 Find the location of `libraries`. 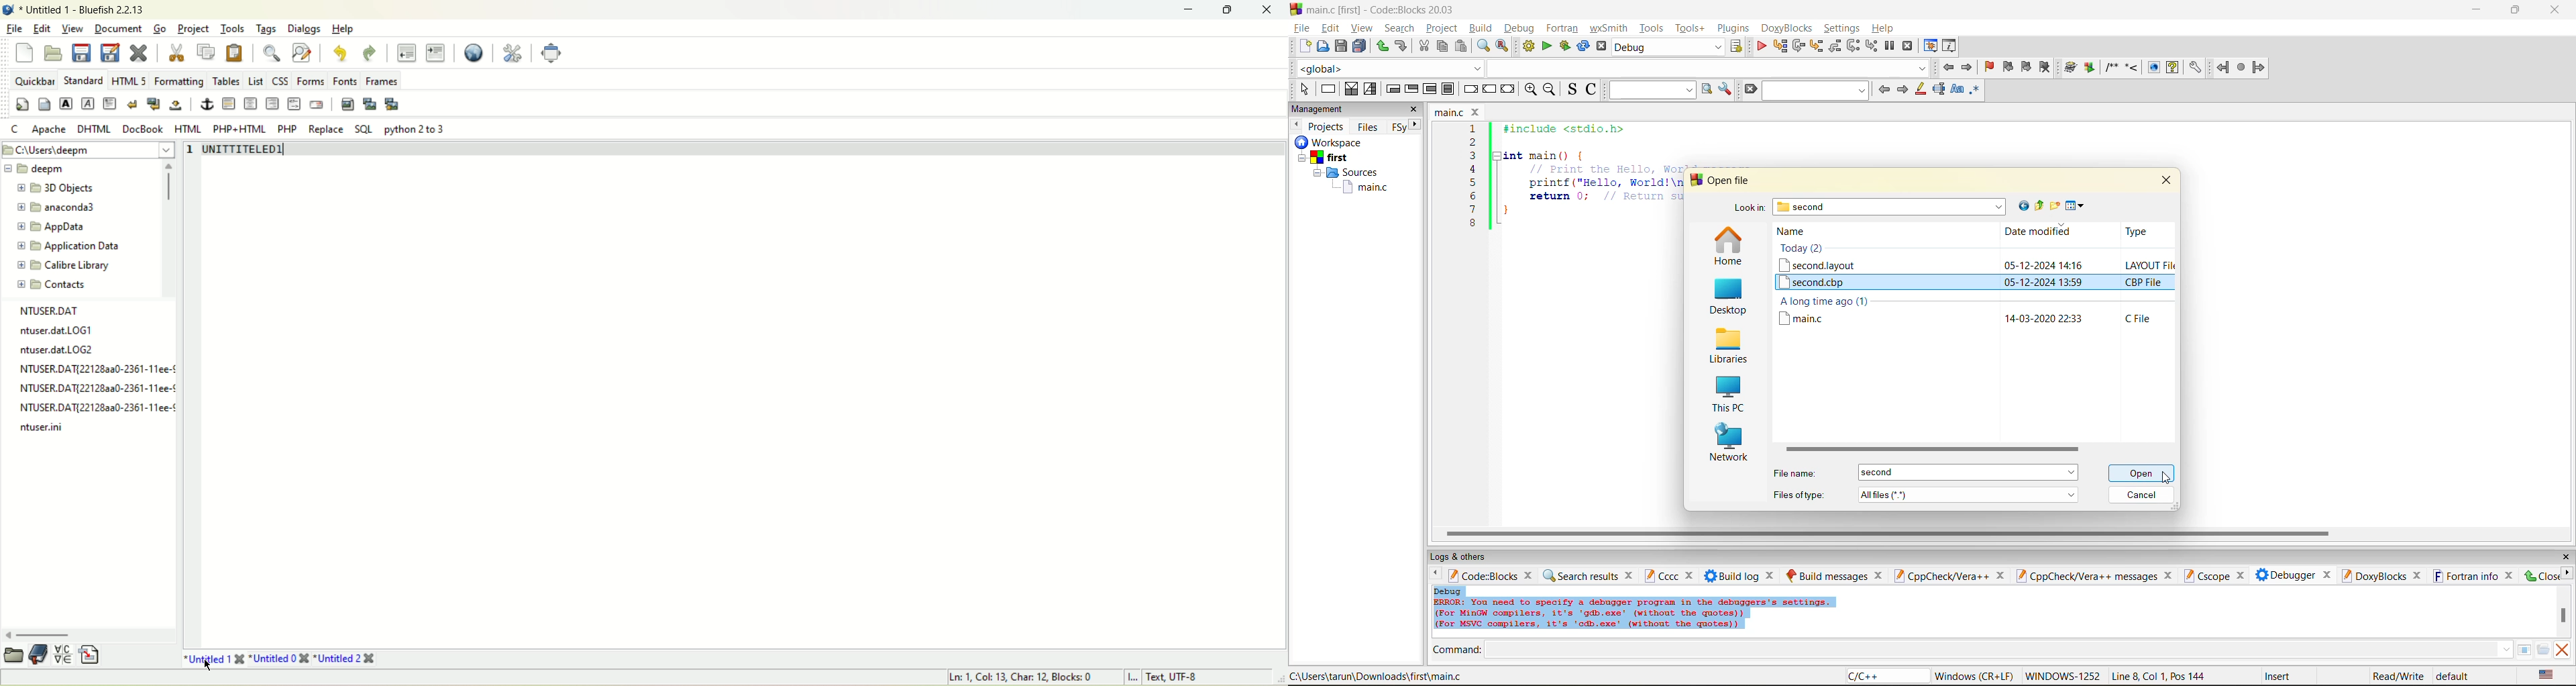

libraries is located at coordinates (1727, 346).